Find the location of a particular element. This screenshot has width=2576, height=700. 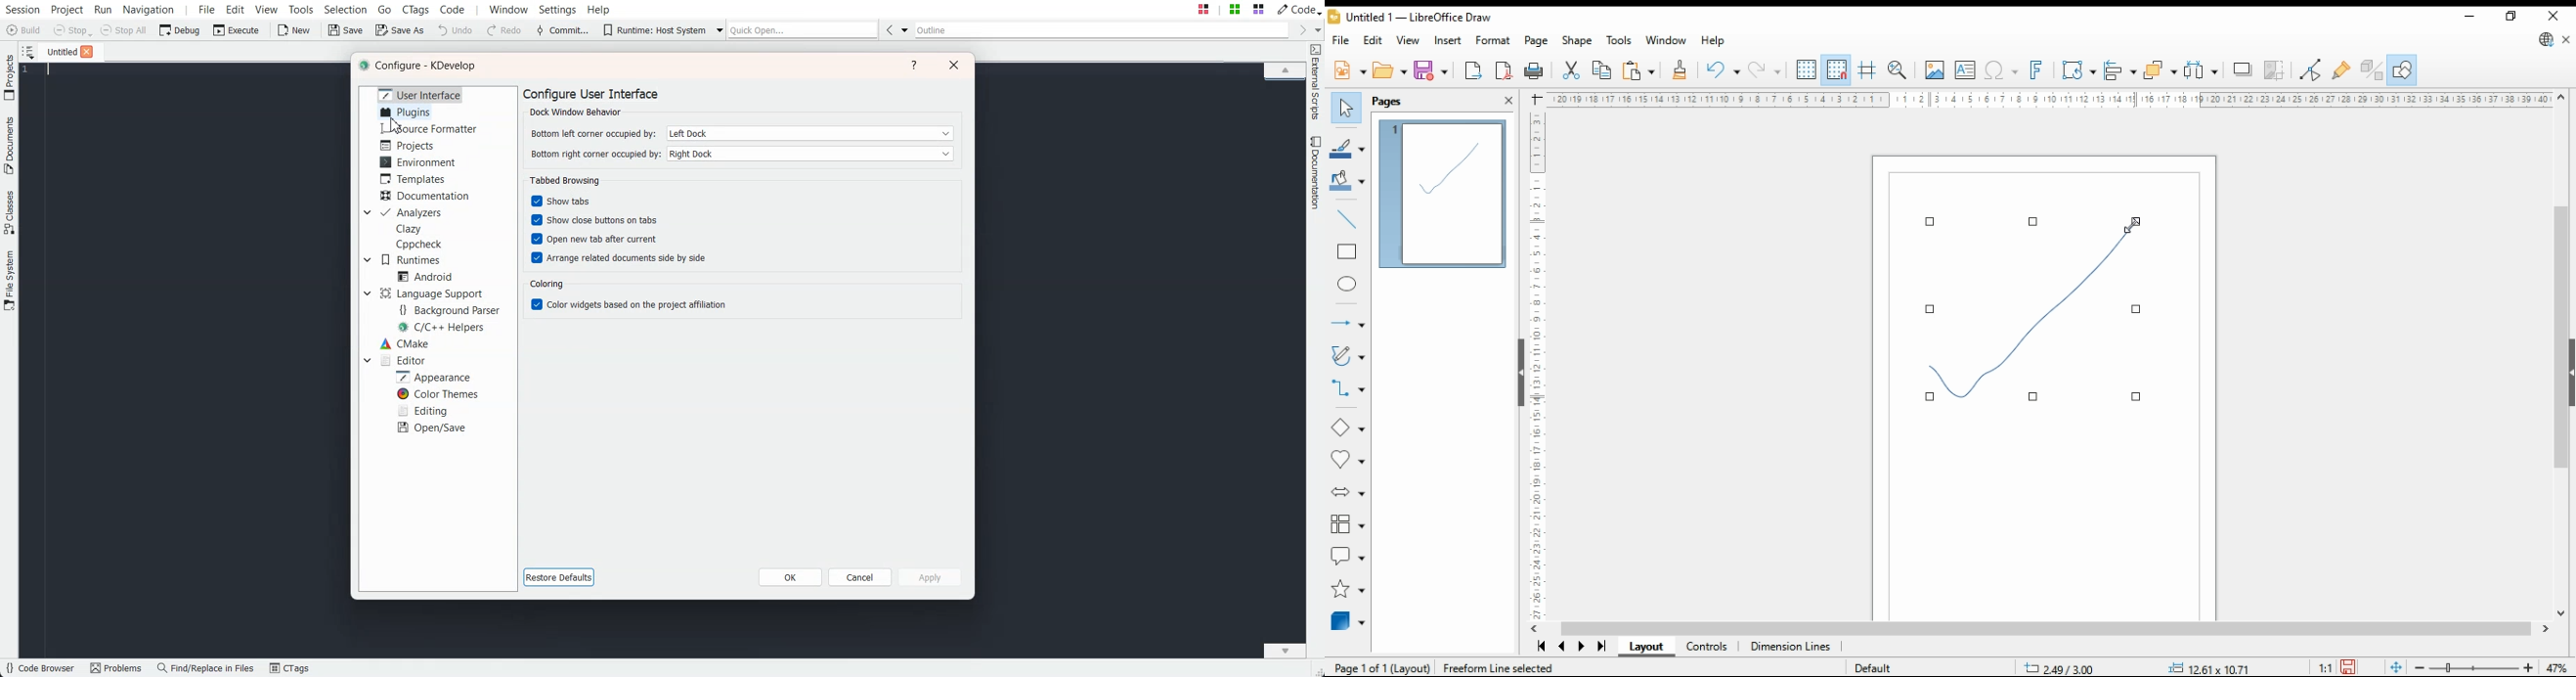

first page is located at coordinates (1538, 646).